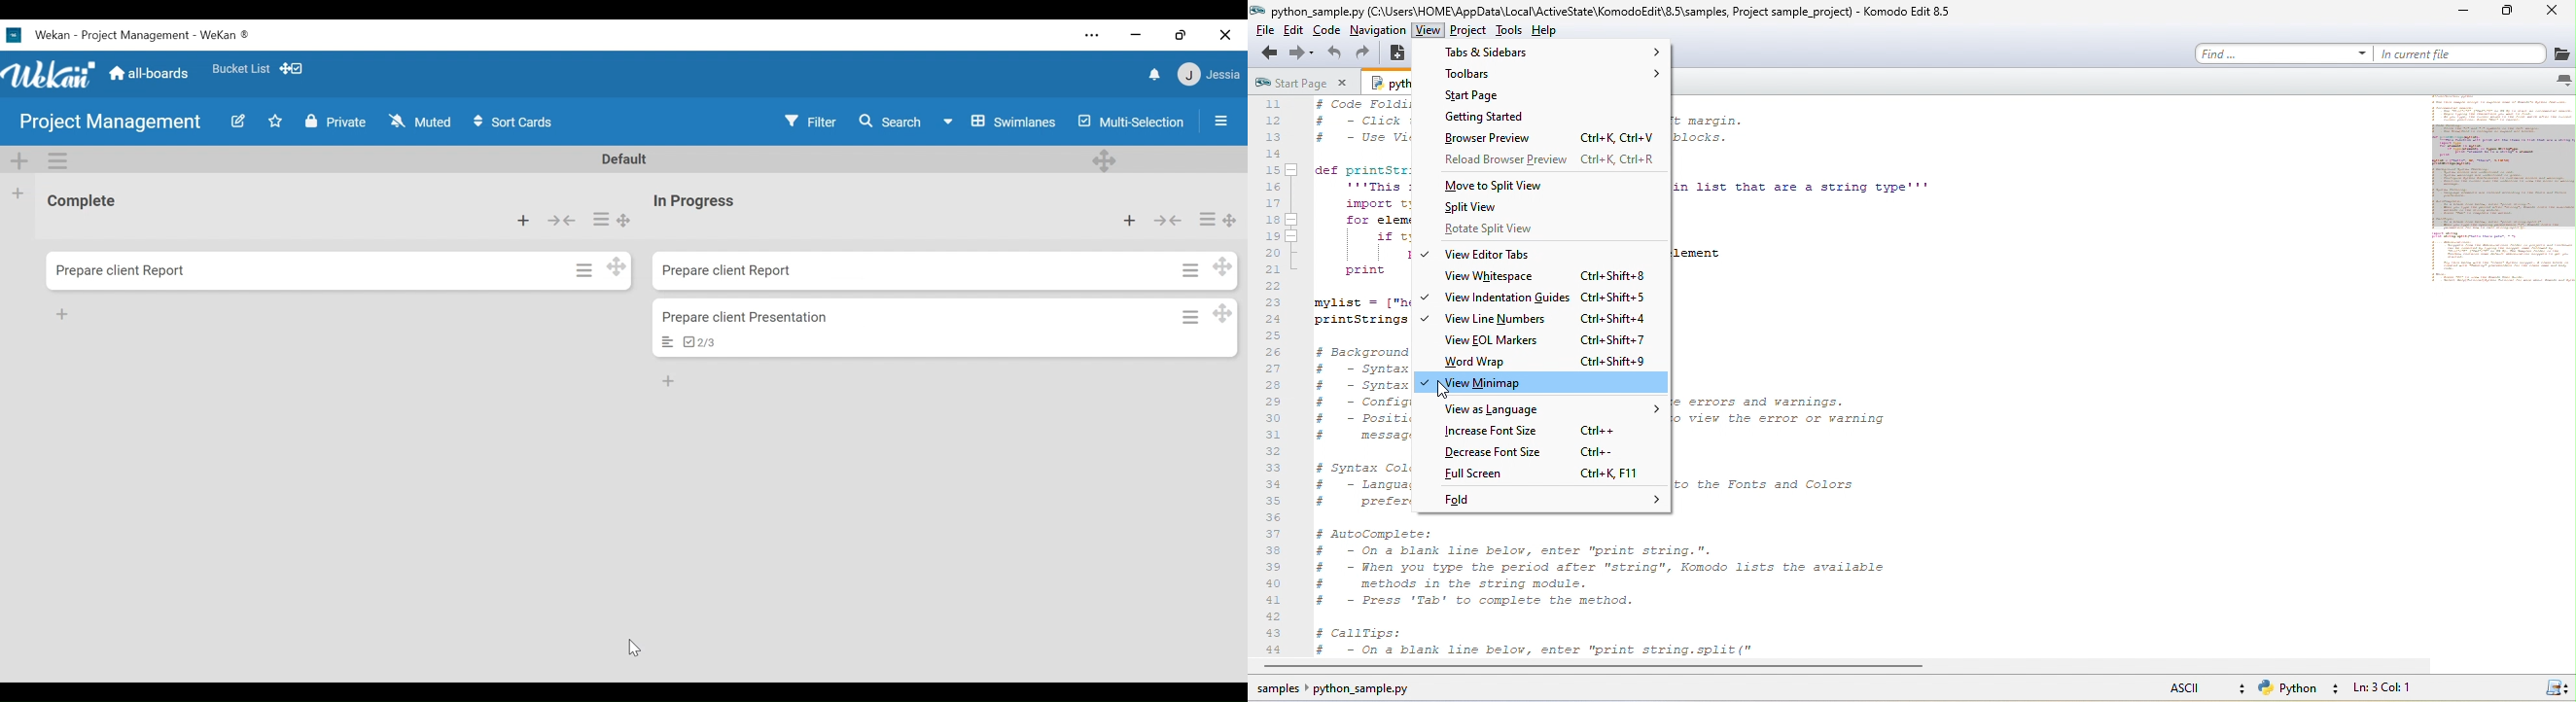 Image resolution: width=2576 pixels, height=728 pixels. What do you see at coordinates (87, 202) in the screenshot?
I see `List Title` at bounding box center [87, 202].